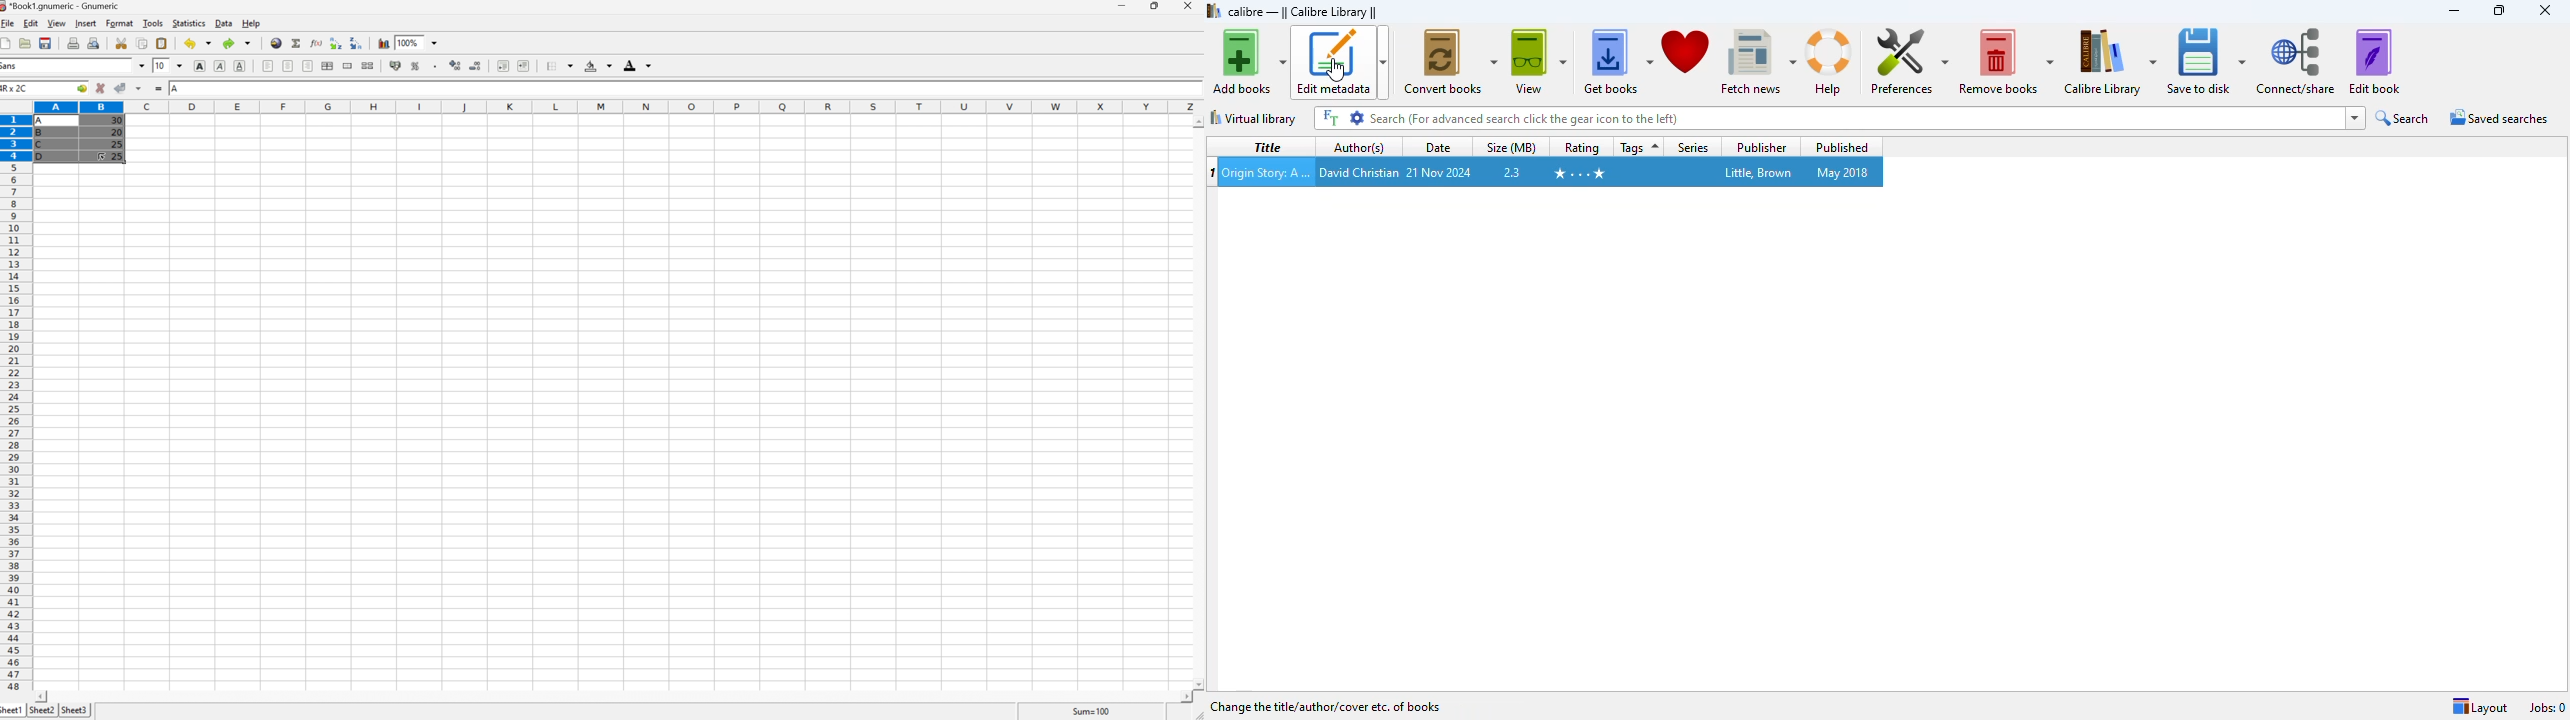 The width and height of the screenshot is (2576, 728). Describe the element at coordinates (2109, 61) in the screenshot. I see `calibre library` at that location.